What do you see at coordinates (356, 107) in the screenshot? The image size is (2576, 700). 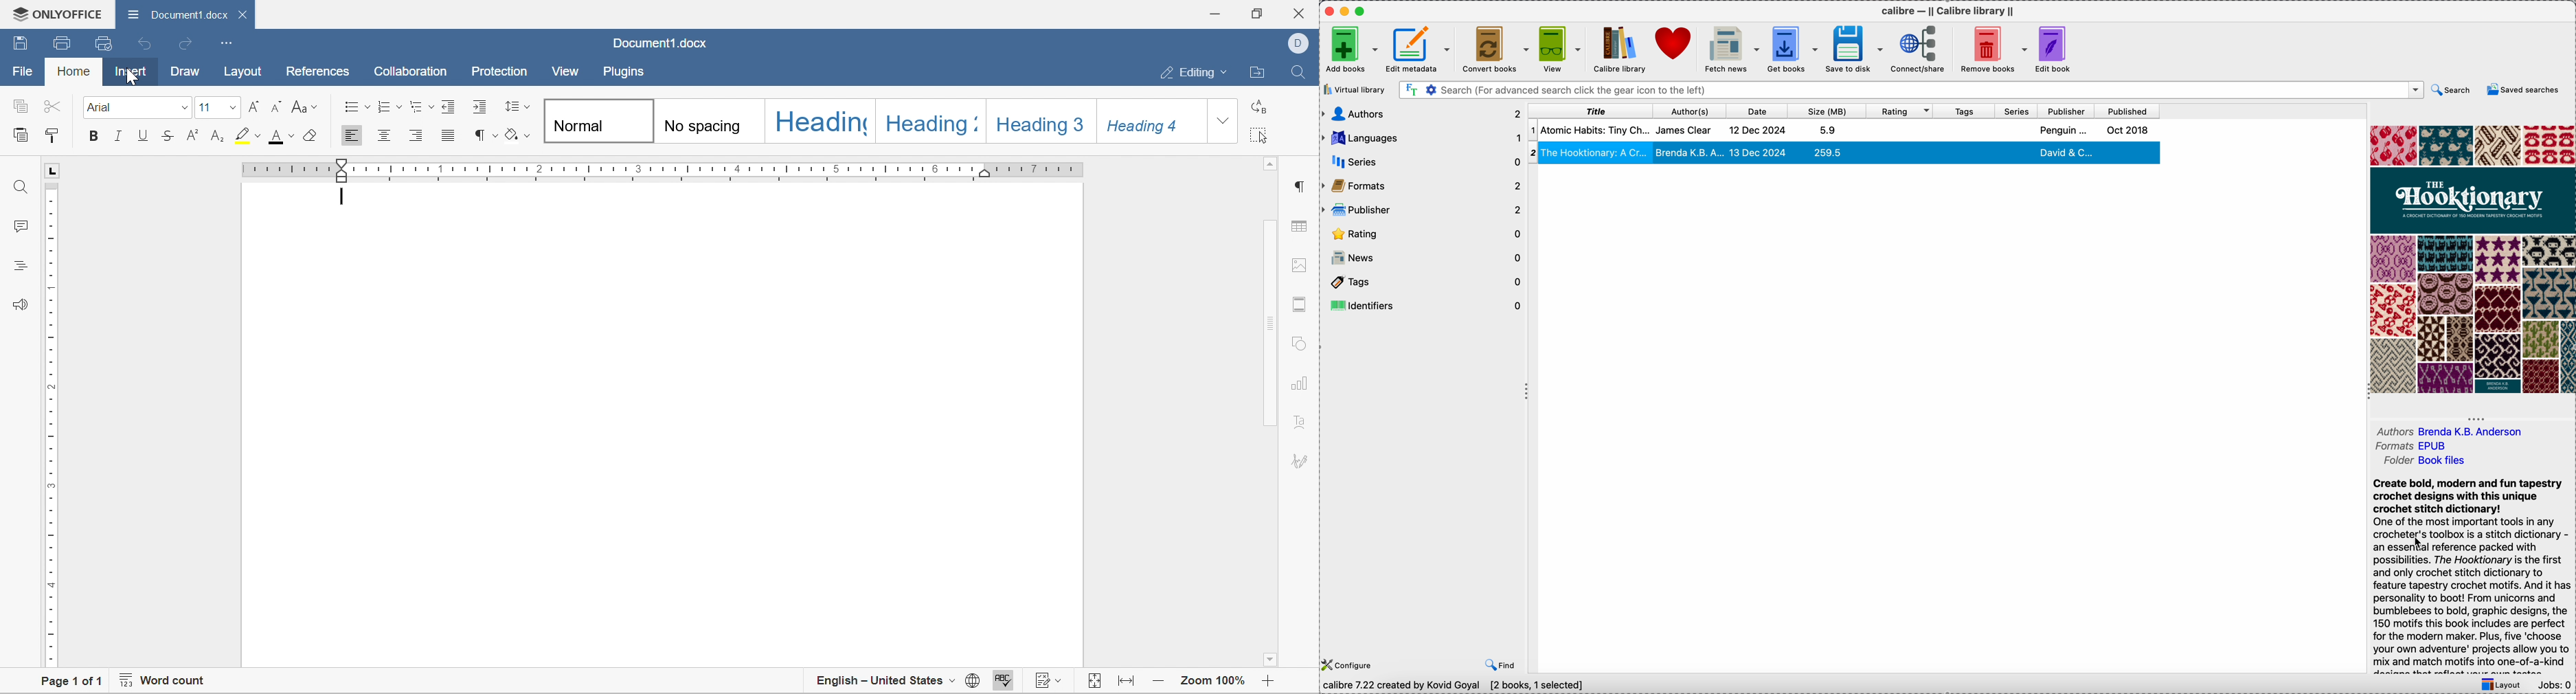 I see `Bullets` at bounding box center [356, 107].